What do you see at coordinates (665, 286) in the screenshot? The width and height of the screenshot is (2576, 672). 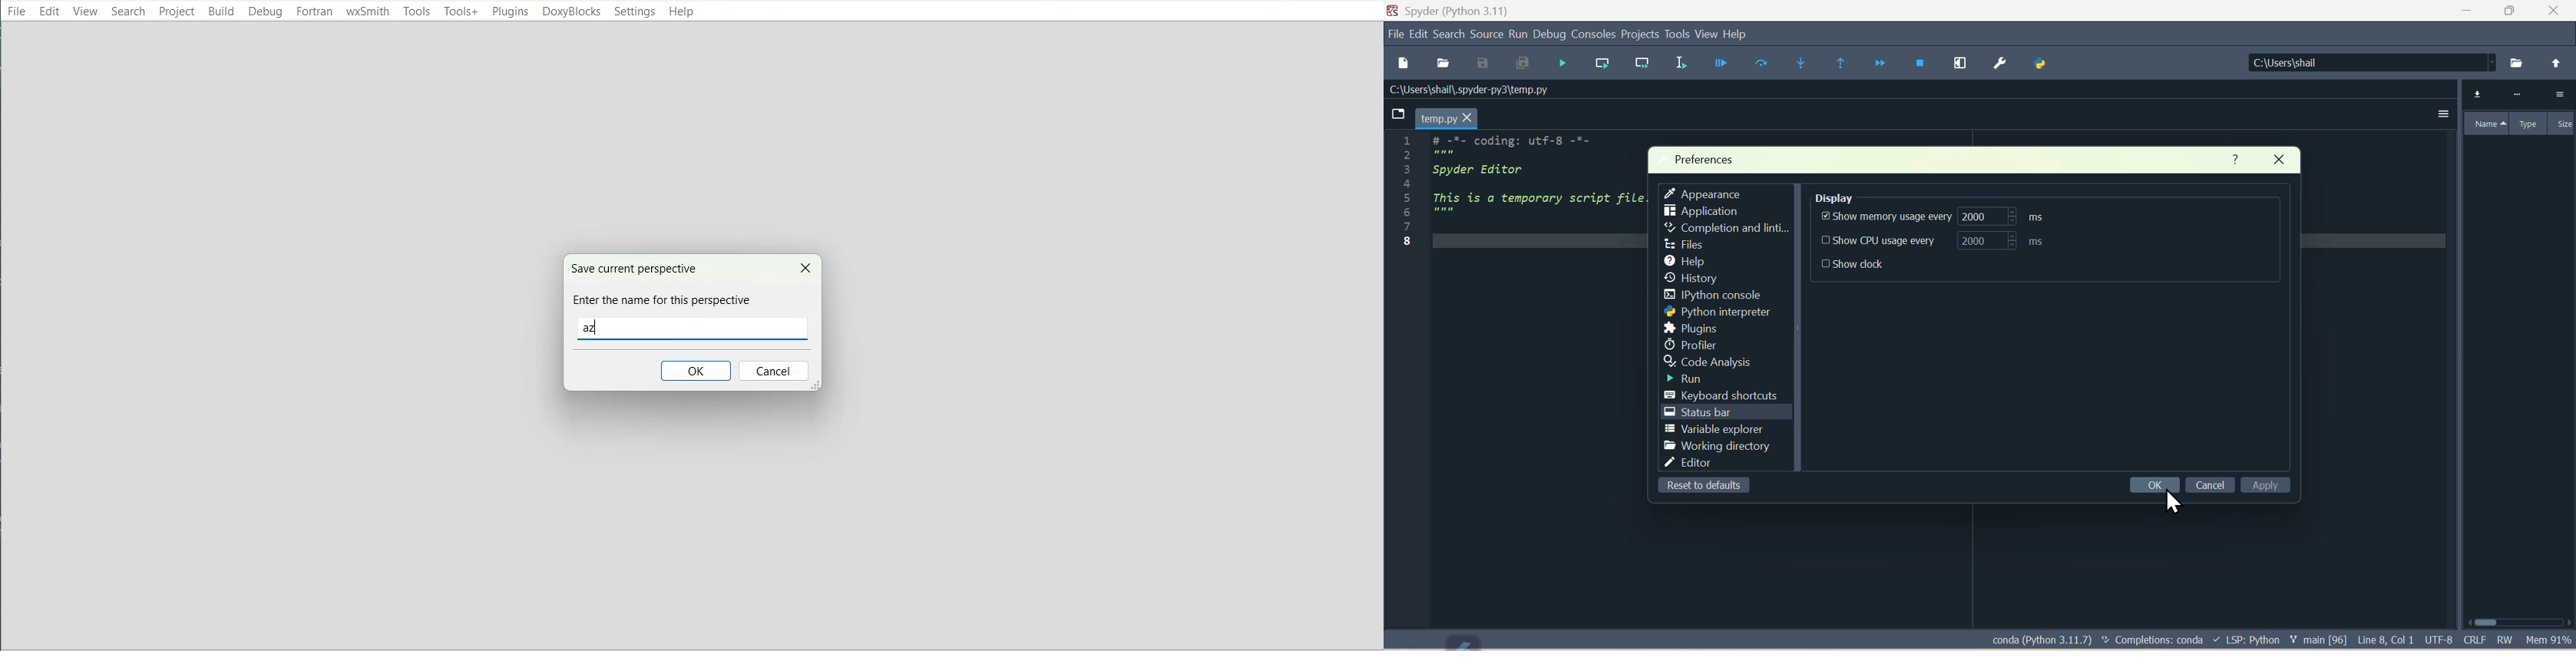 I see `Text` at bounding box center [665, 286].